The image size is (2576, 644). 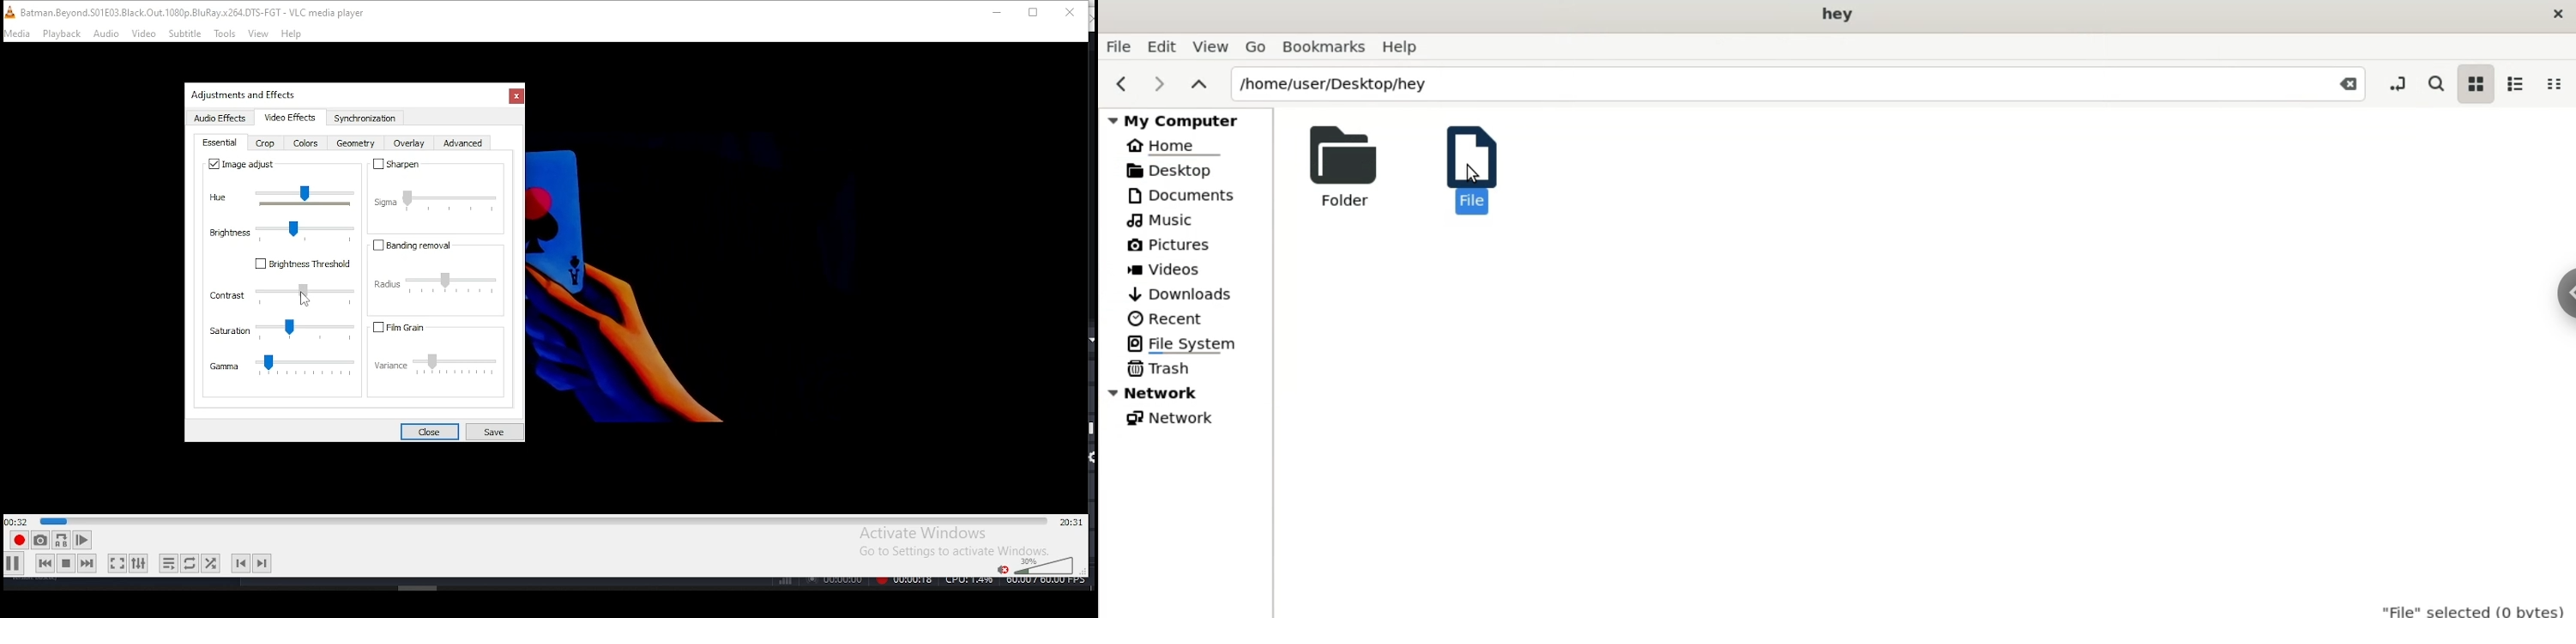 What do you see at coordinates (266, 145) in the screenshot?
I see `crop` at bounding box center [266, 145].